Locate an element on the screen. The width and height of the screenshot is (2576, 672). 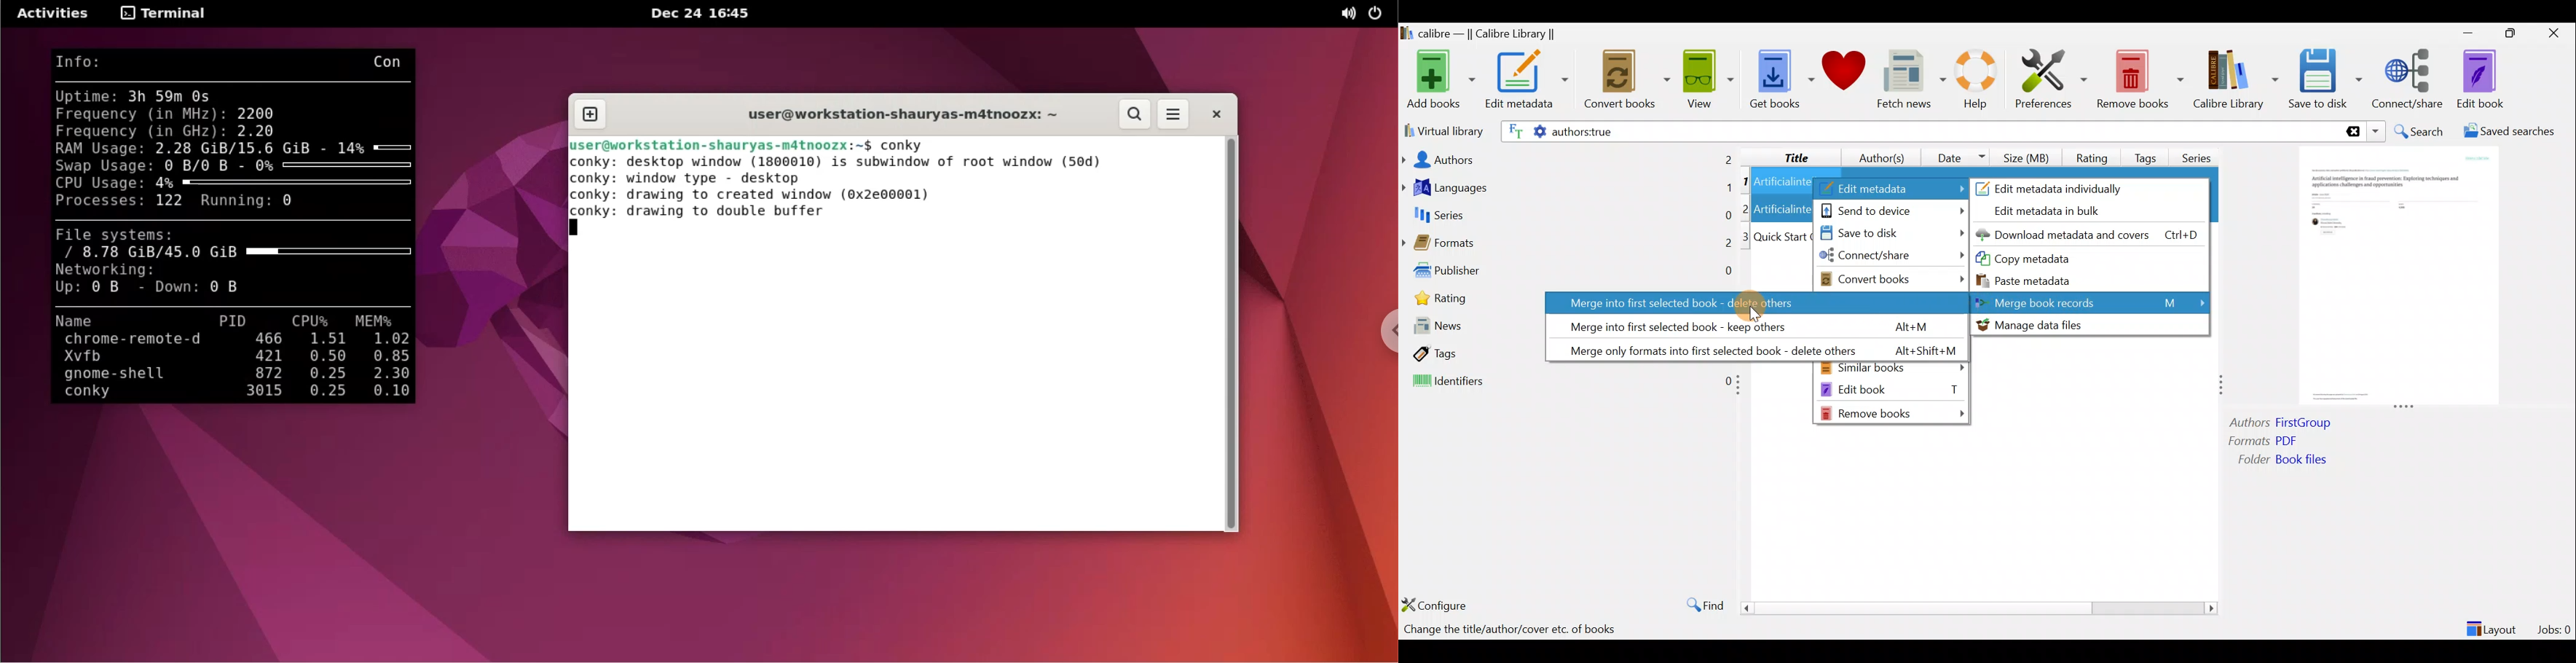
3 is located at coordinates (1746, 237).